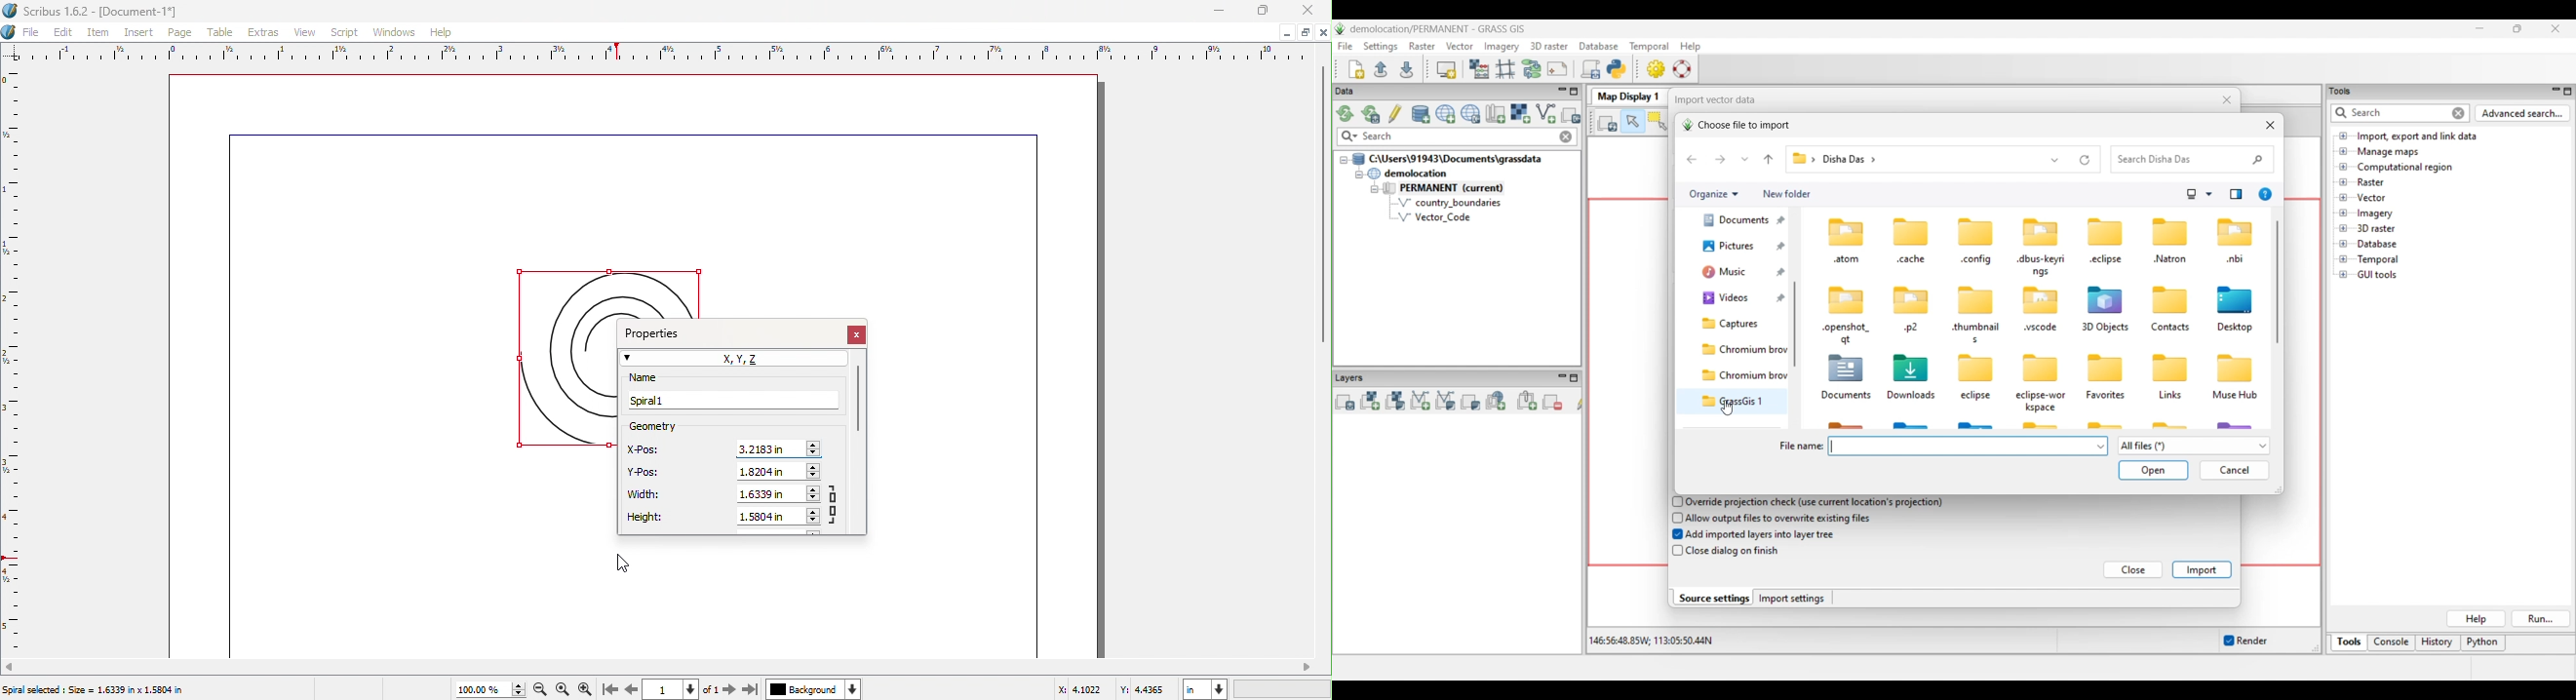 The height and width of the screenshot is (700, 2576). What do you see at coordinates (441, 31) in the screenshot?
I see `Help` at bounding box center [441, 31].